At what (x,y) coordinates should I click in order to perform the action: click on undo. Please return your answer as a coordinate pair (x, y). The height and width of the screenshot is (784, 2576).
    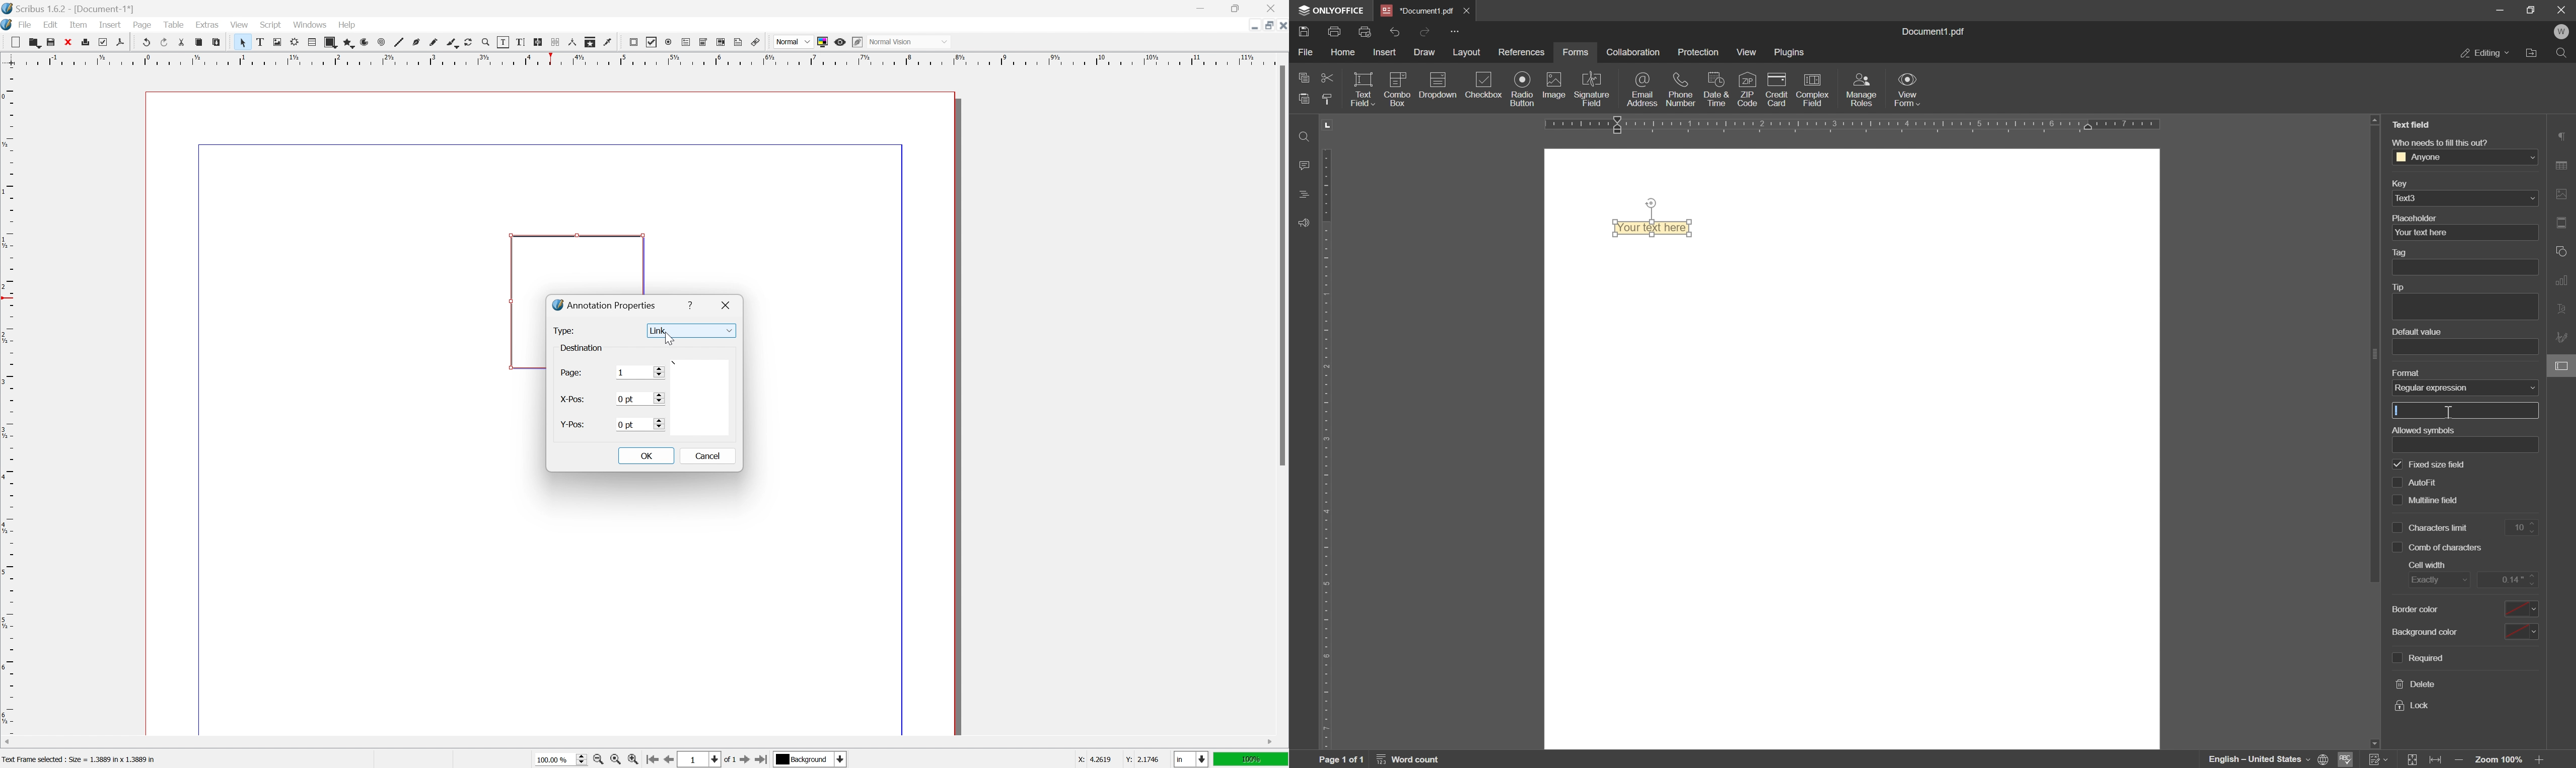
    Looking at the image, I should click on (145, 41).